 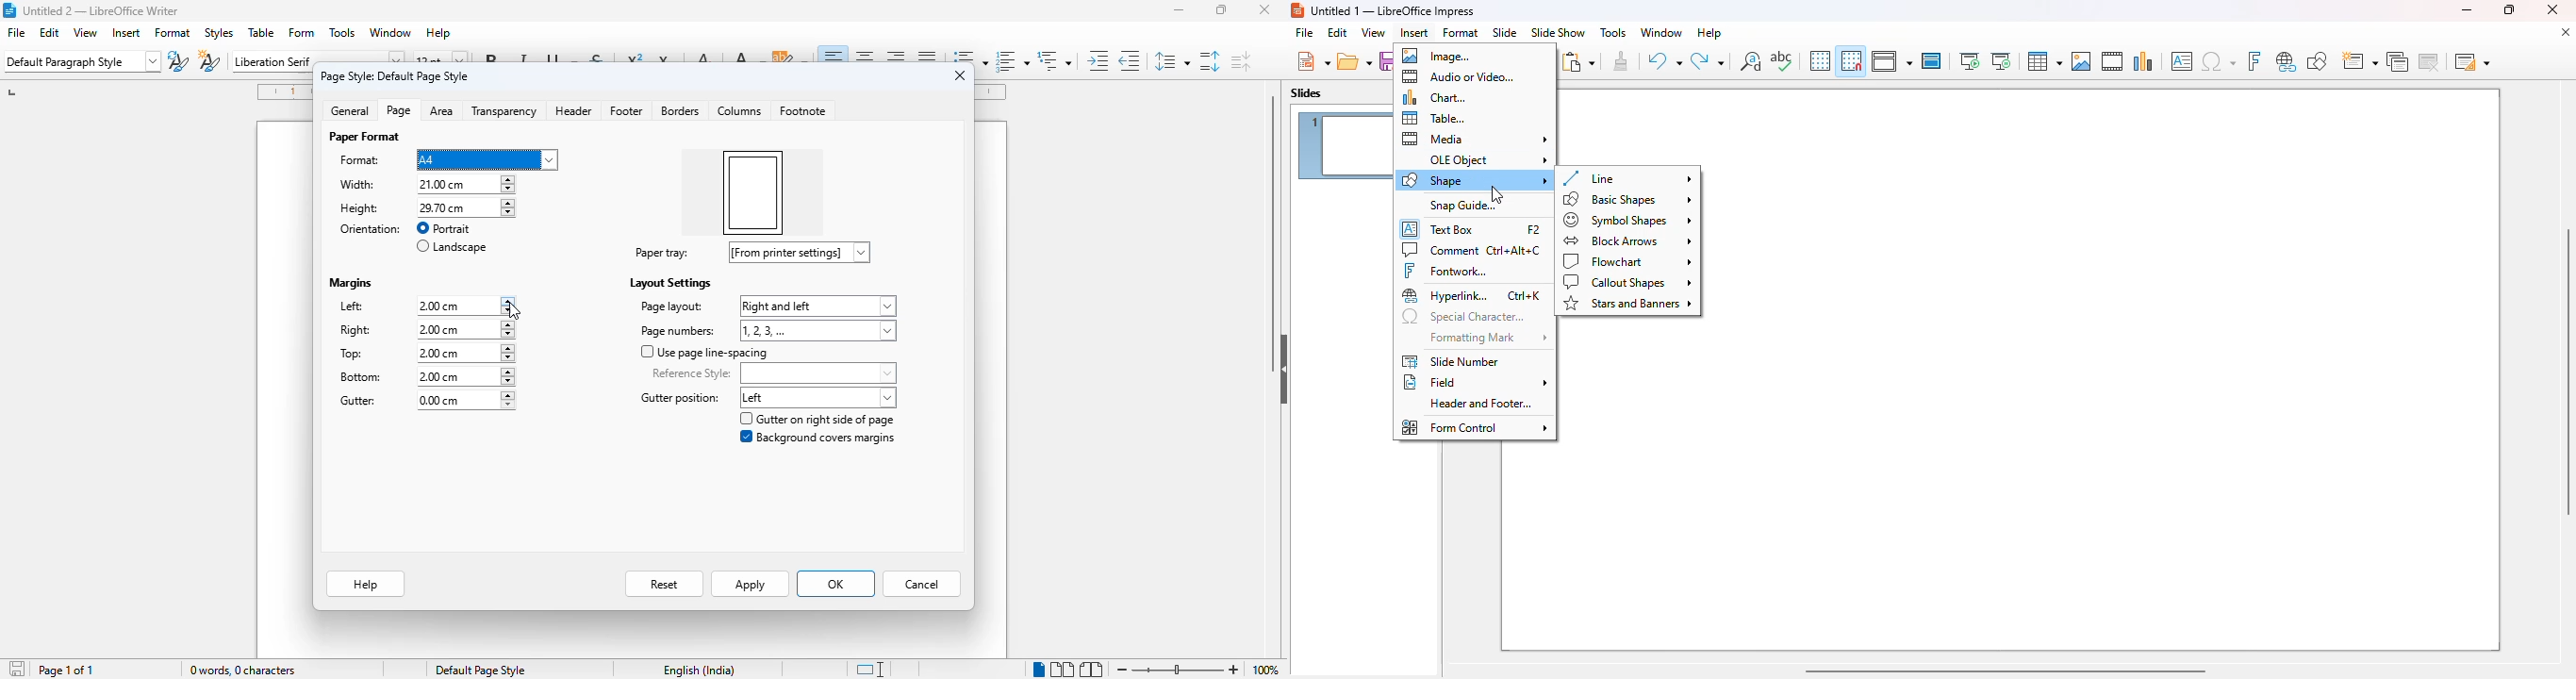 What do you see at coordinates (1450, 361) in the screenshot?
I see `slide number` at bounding box center [1450, 361].